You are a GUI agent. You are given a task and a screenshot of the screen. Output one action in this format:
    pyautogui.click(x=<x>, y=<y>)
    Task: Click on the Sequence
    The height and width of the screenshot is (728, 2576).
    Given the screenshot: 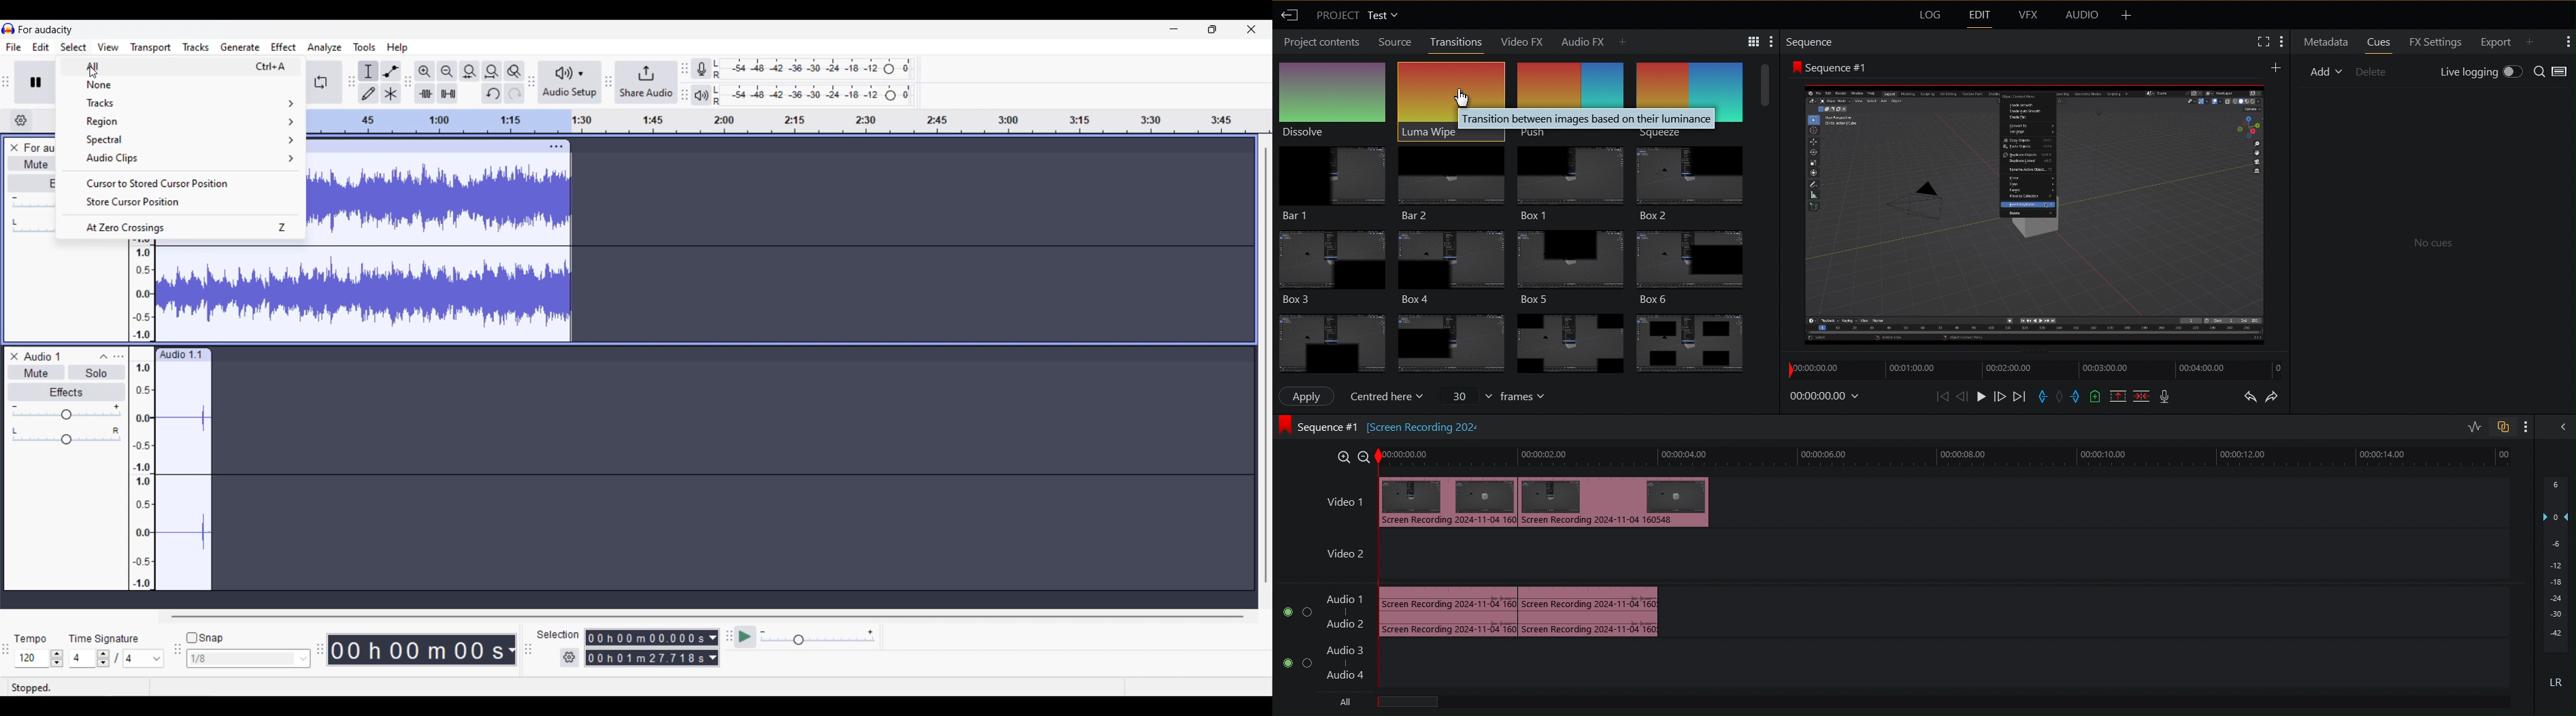 What is the action you would take?
    pyautogui.click(x=1811, y=40)
    